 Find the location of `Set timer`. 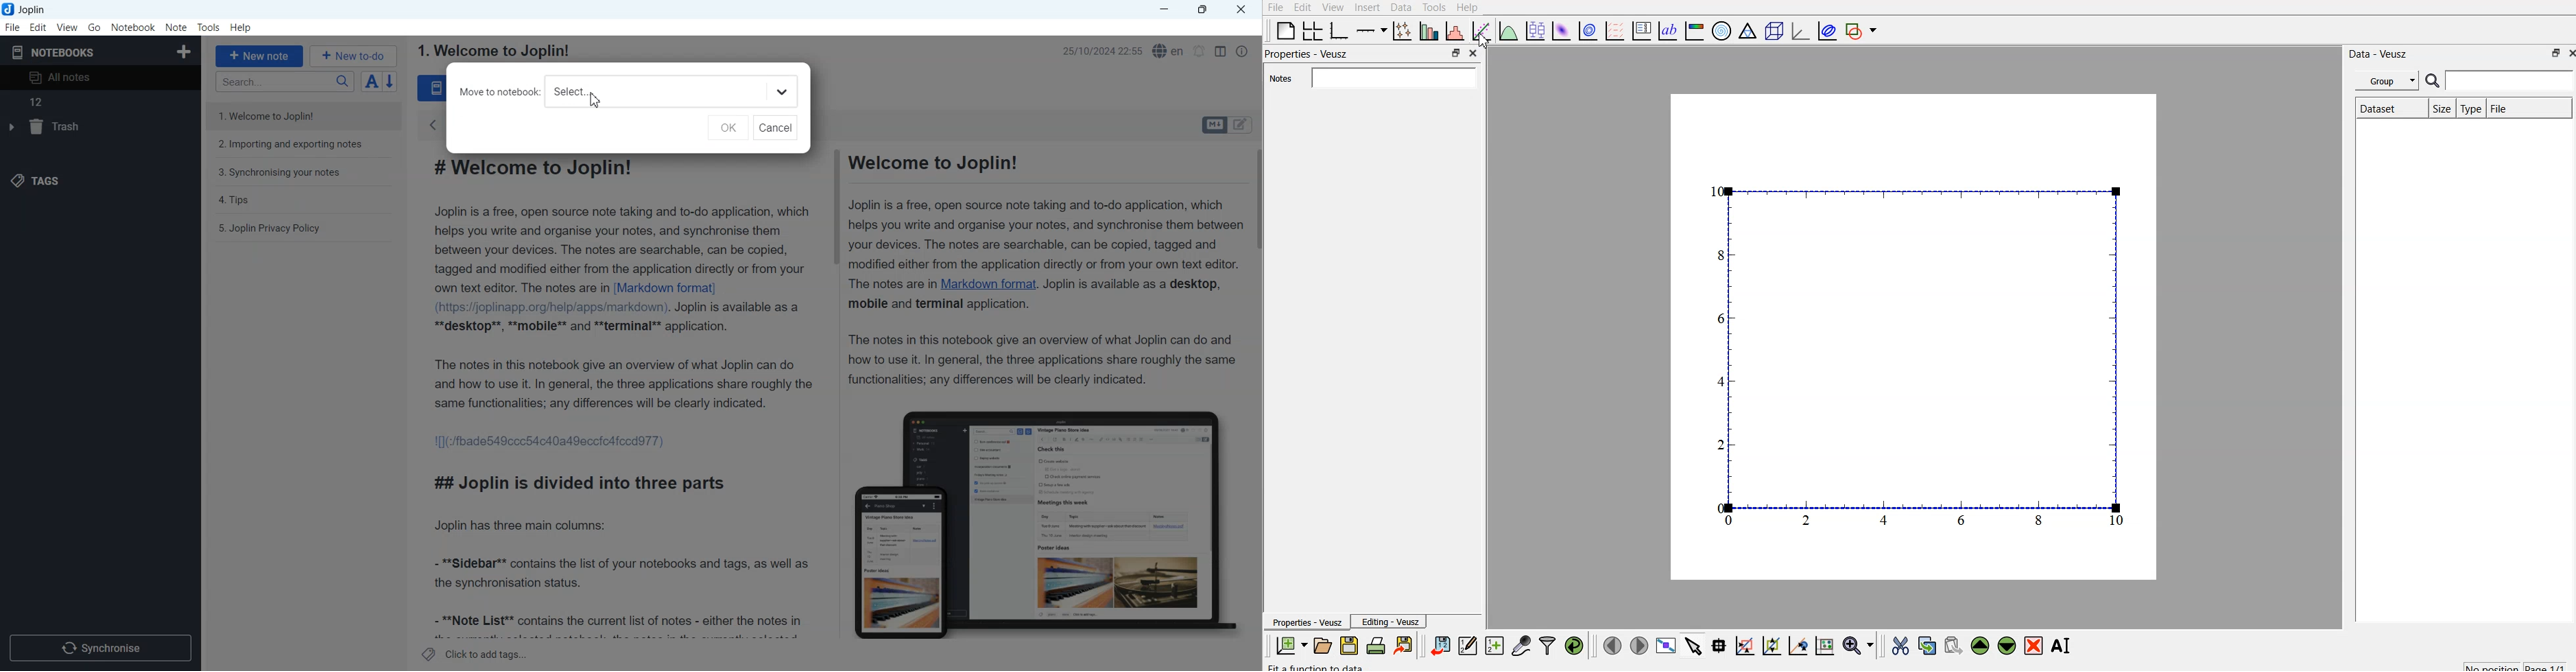

Set timer is located at coordinates (1200, 51).